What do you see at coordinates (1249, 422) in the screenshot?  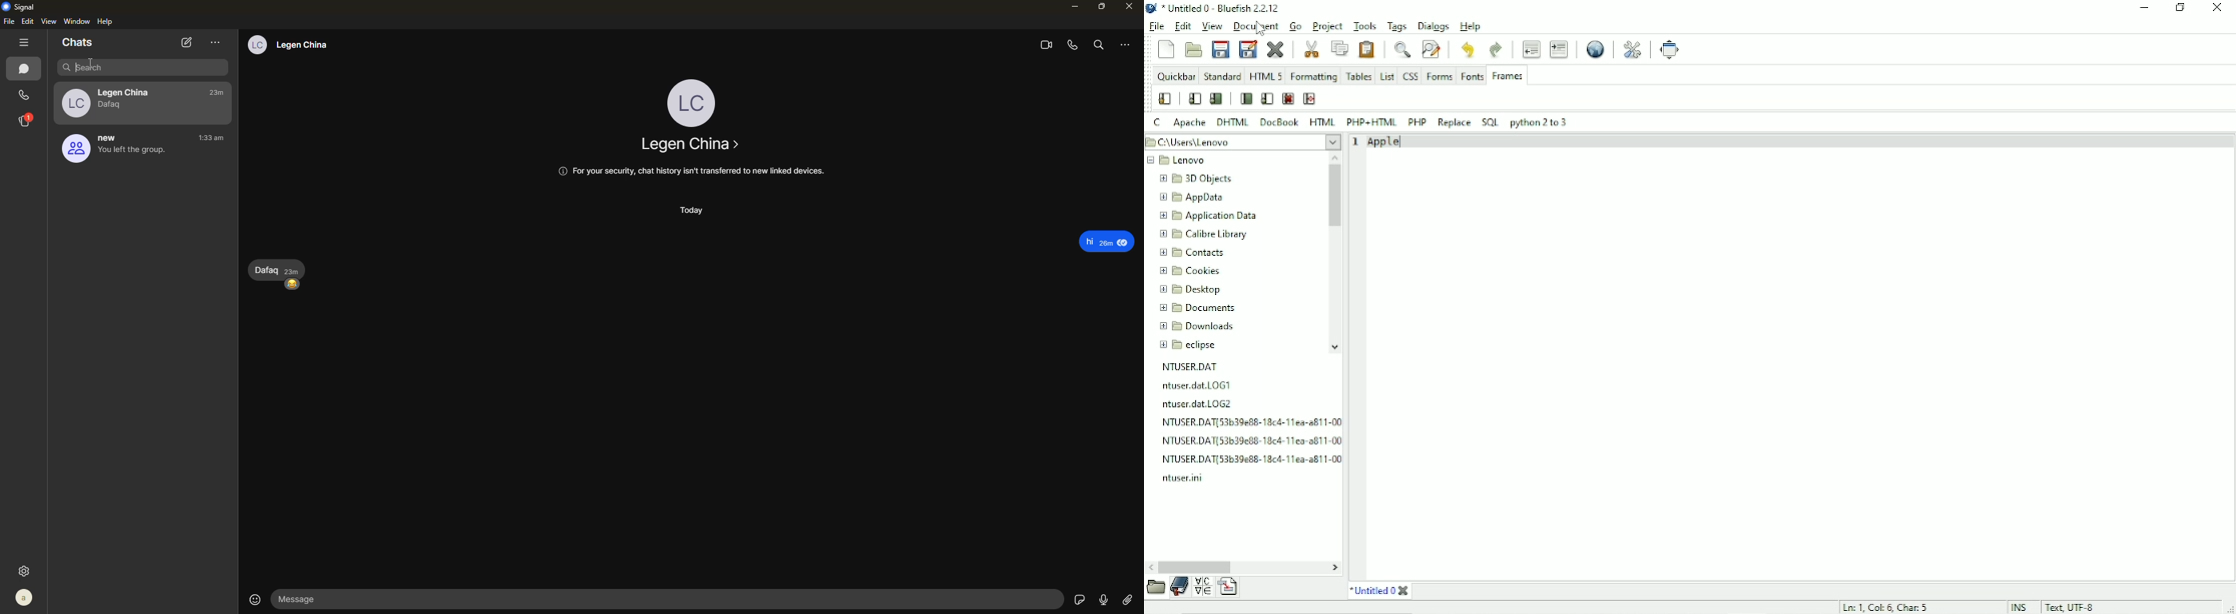 I see `file` at bounding box center [1249, 422].